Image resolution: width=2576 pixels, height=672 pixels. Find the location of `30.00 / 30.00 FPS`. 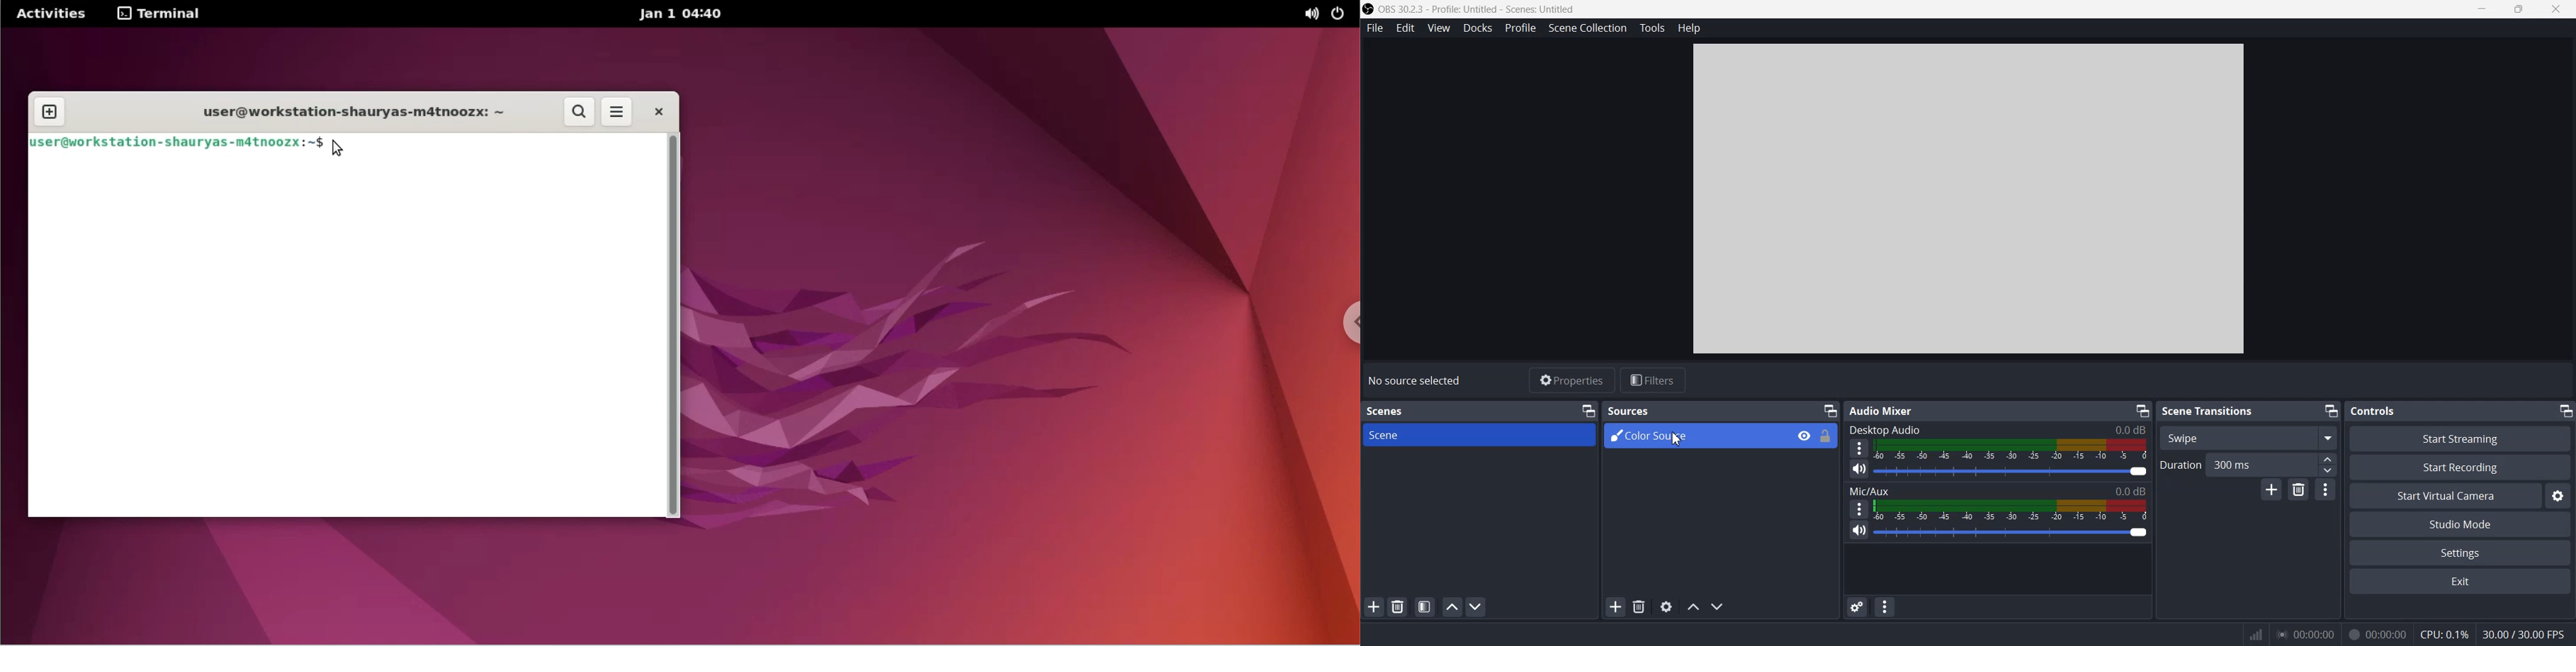

30.00 / 30.00 FPS is located at coordinates (2526, 635).